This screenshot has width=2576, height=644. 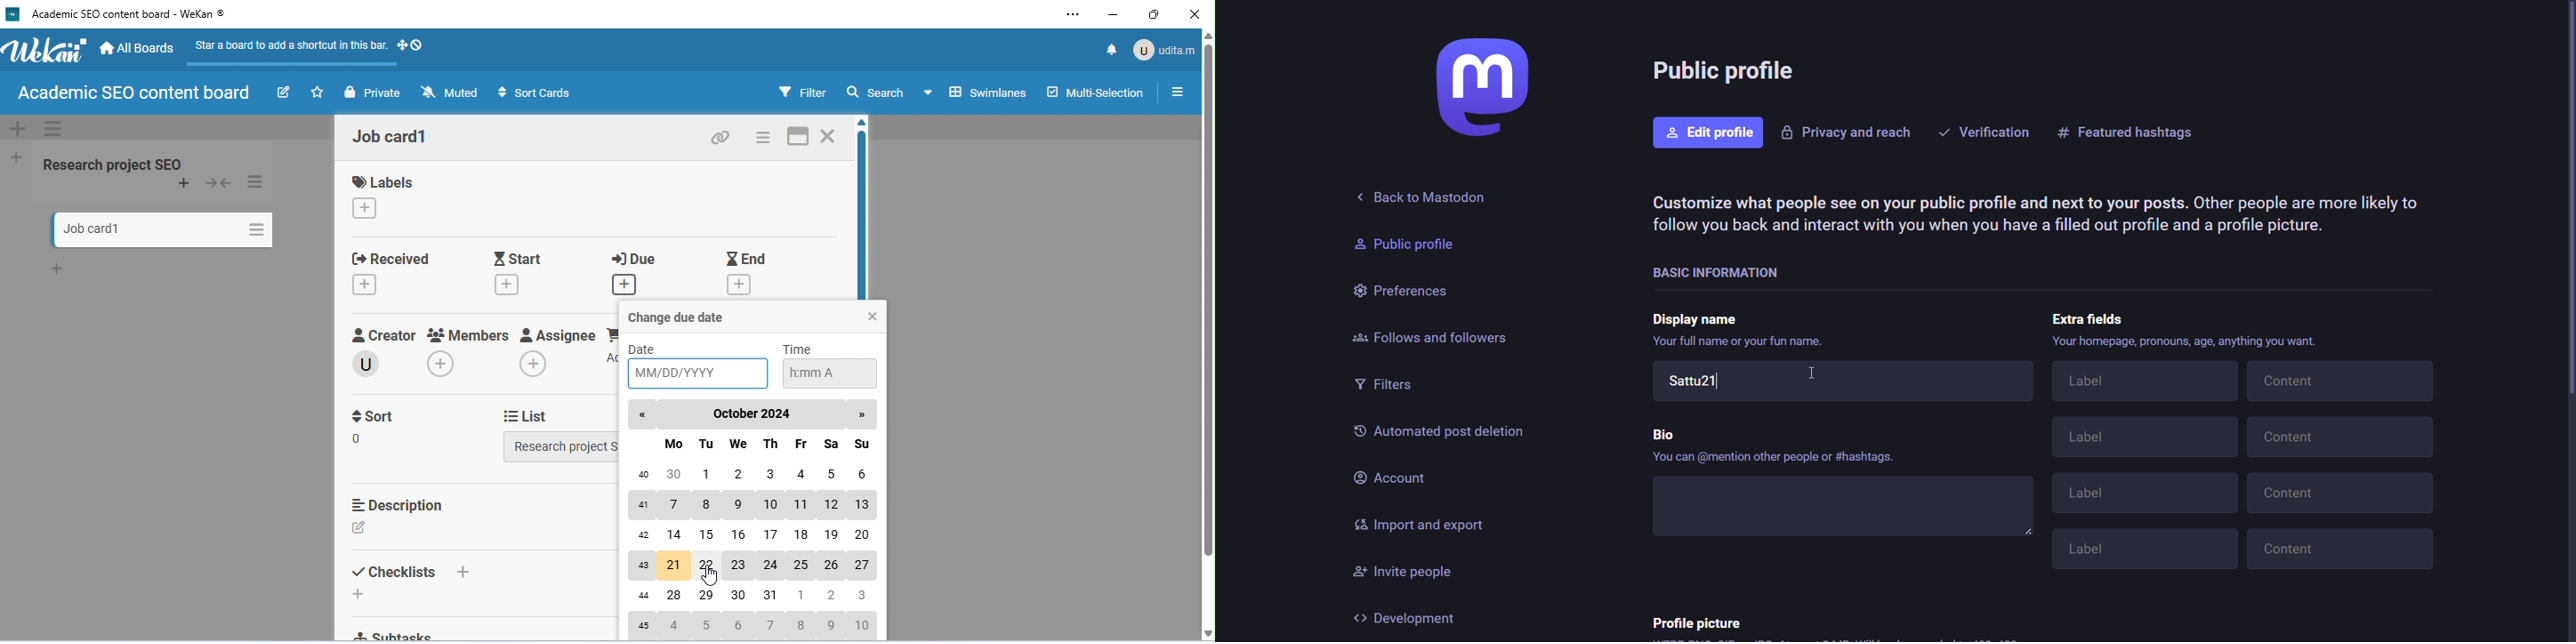 I want to click on cursor, so click(x=1813, y=376).